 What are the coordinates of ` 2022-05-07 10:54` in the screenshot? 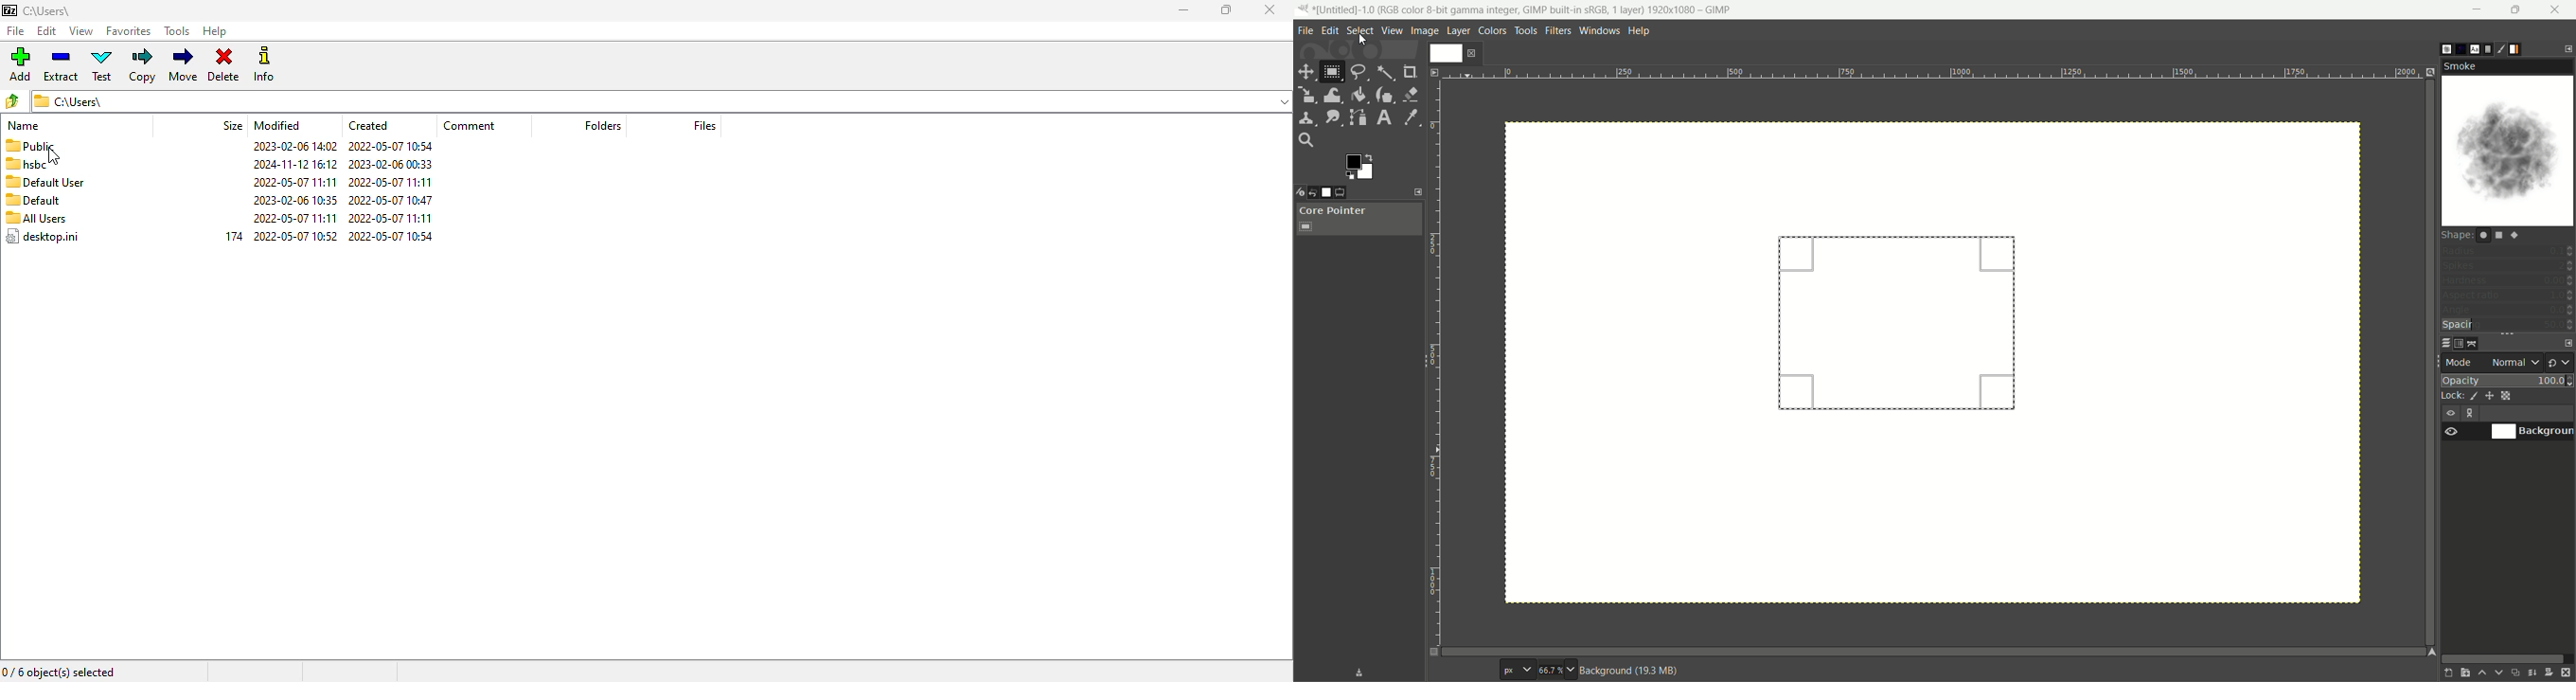 It's located at (396, 237).